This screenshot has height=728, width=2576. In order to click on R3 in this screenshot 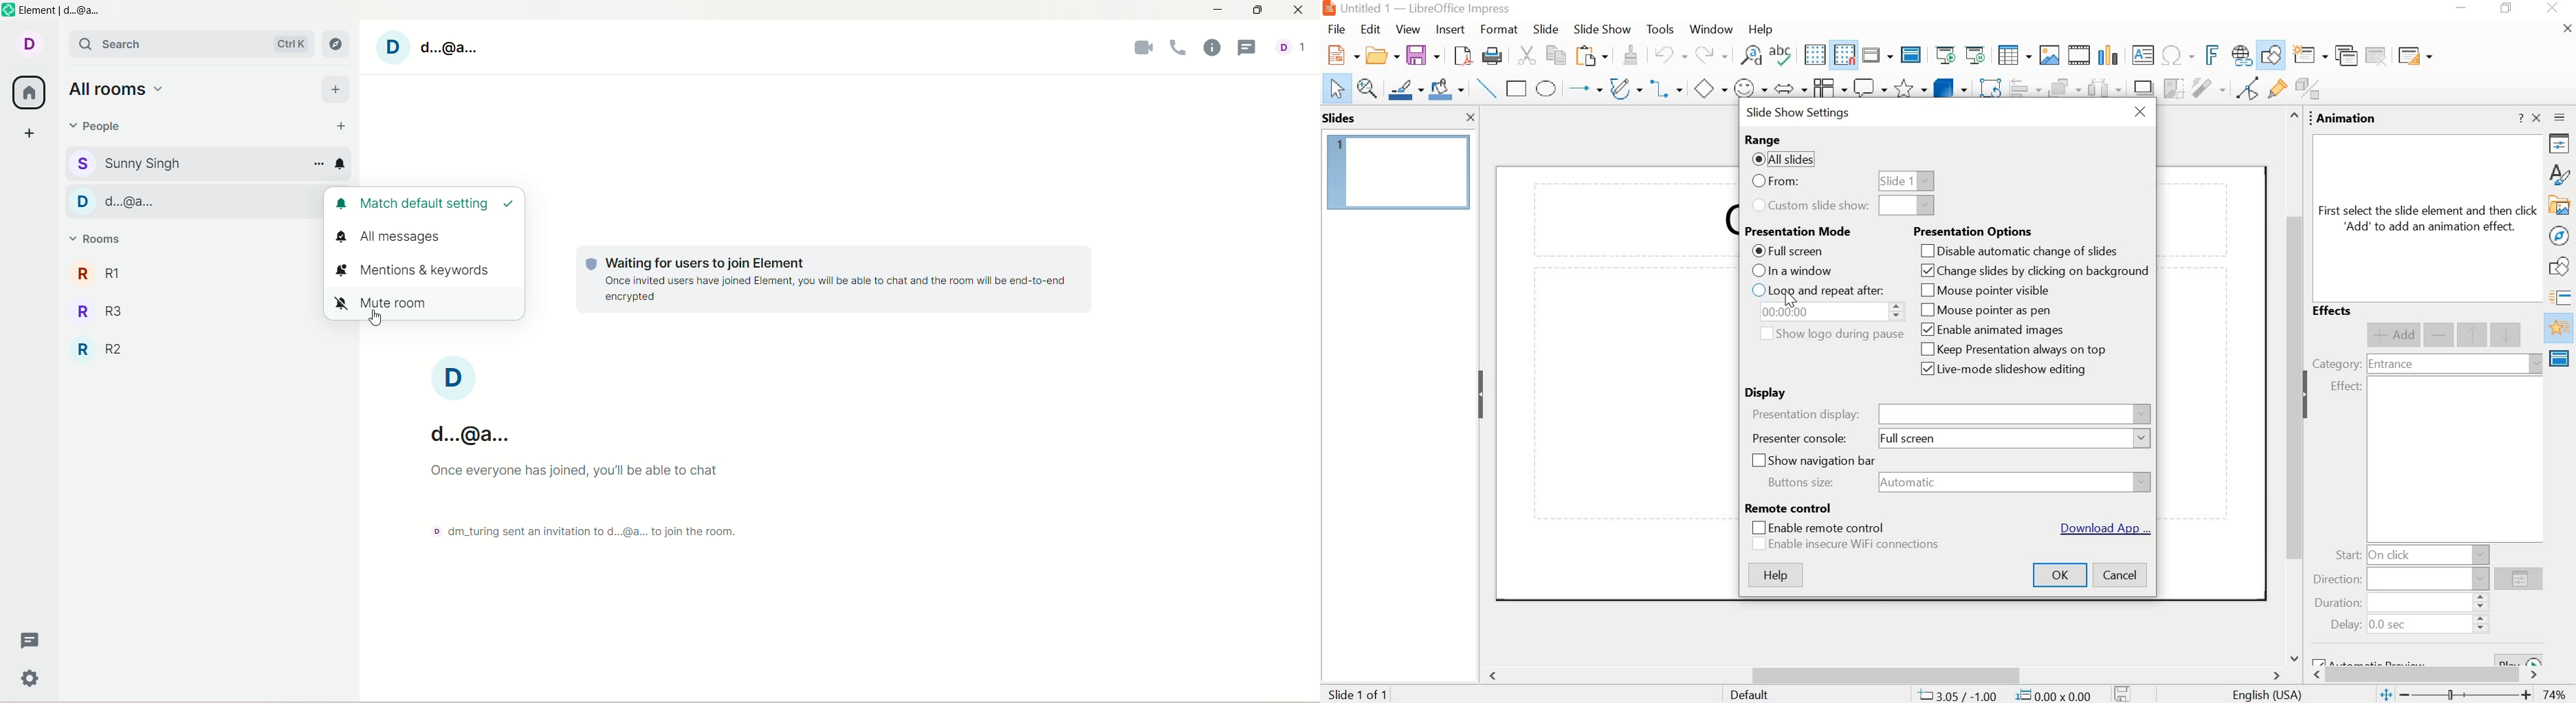, I will do `click(188, 309)`.